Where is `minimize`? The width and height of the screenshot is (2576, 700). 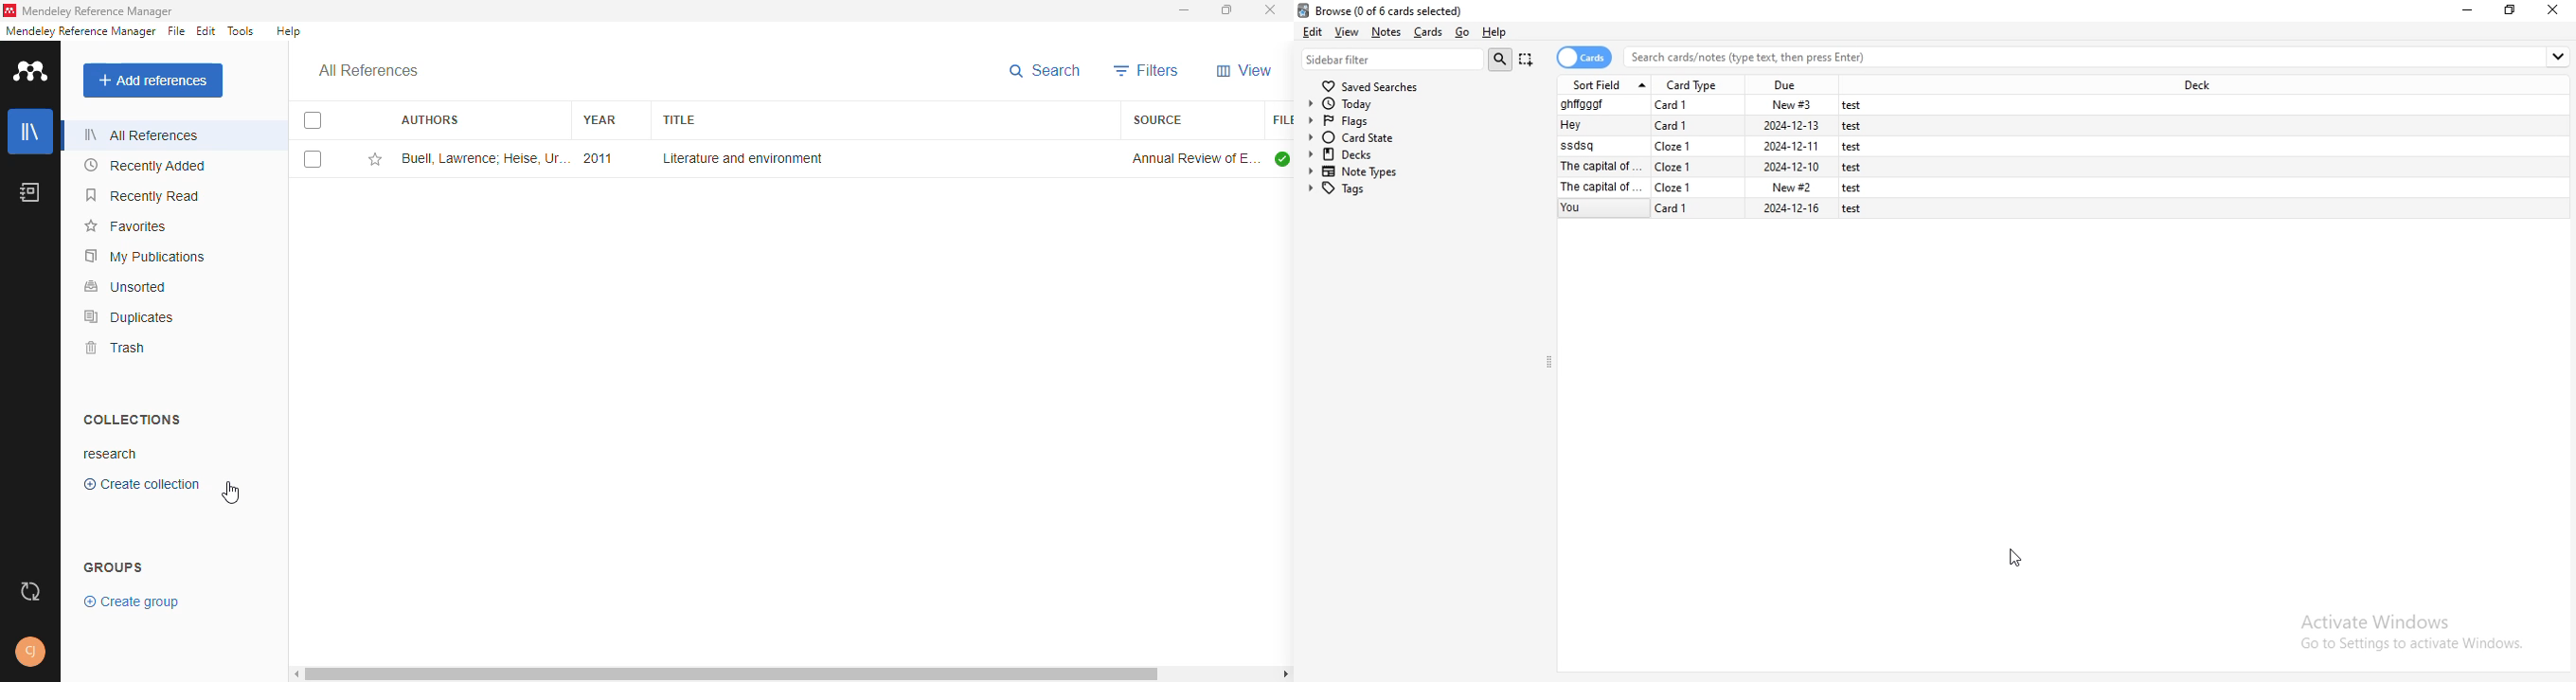
minimize is located at coordinates (1185, 11).